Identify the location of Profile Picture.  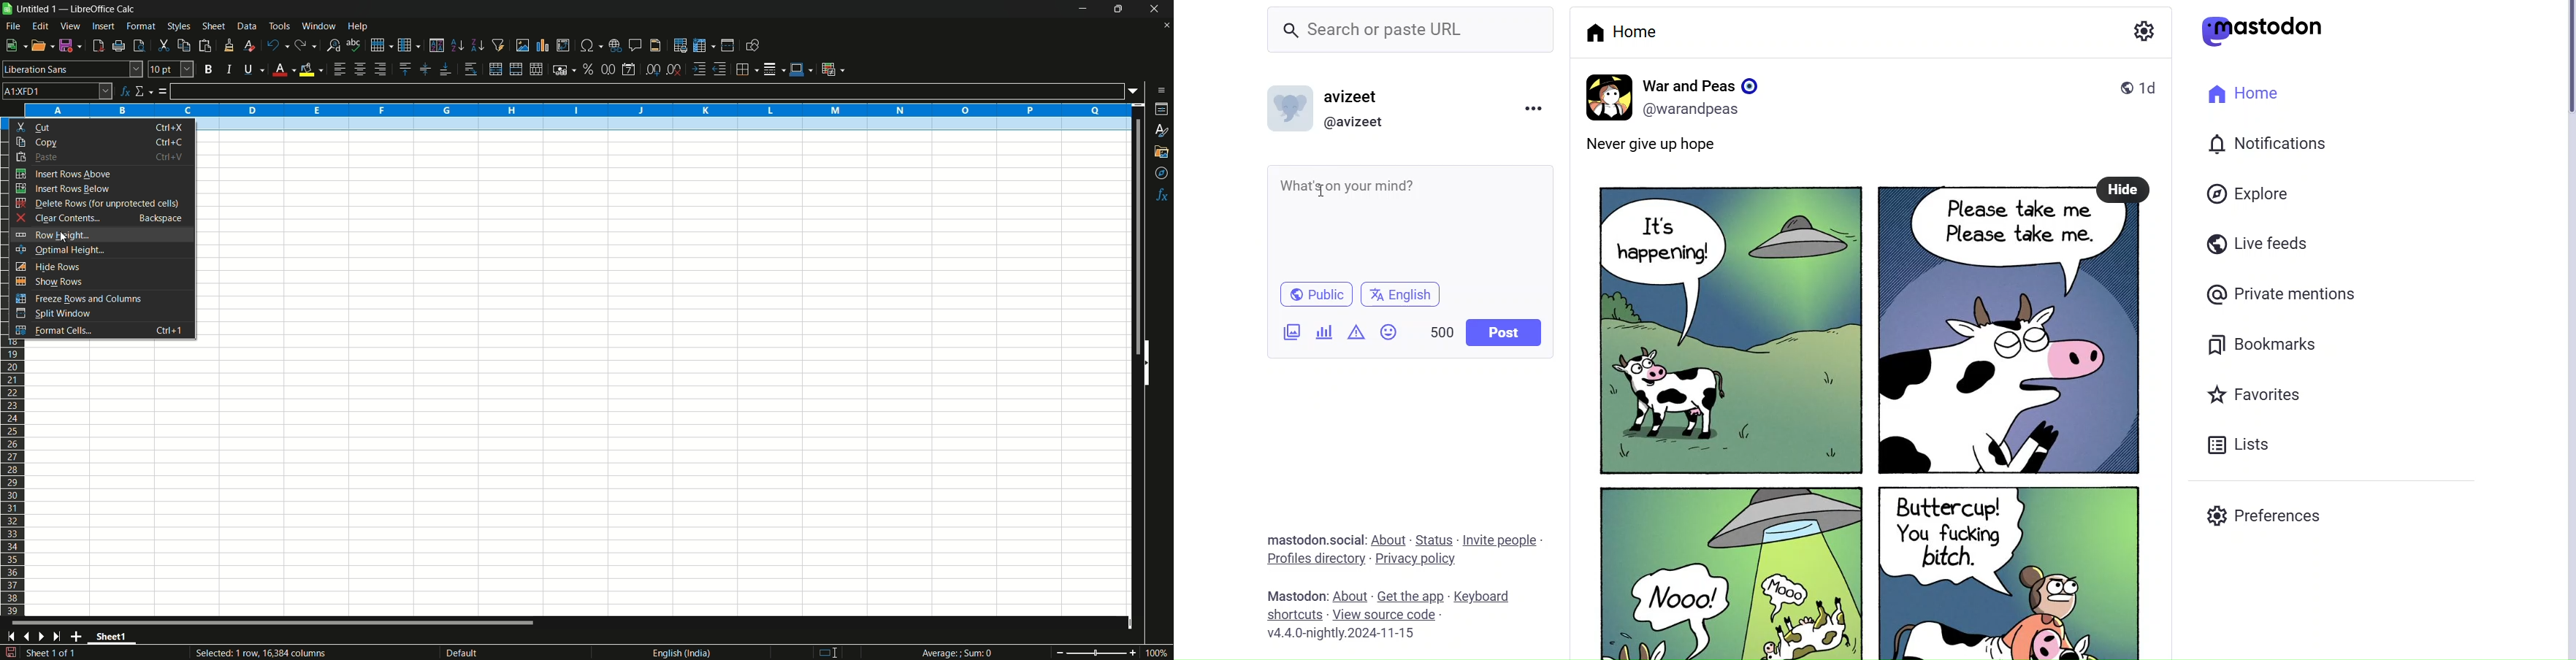
(1293, 111).